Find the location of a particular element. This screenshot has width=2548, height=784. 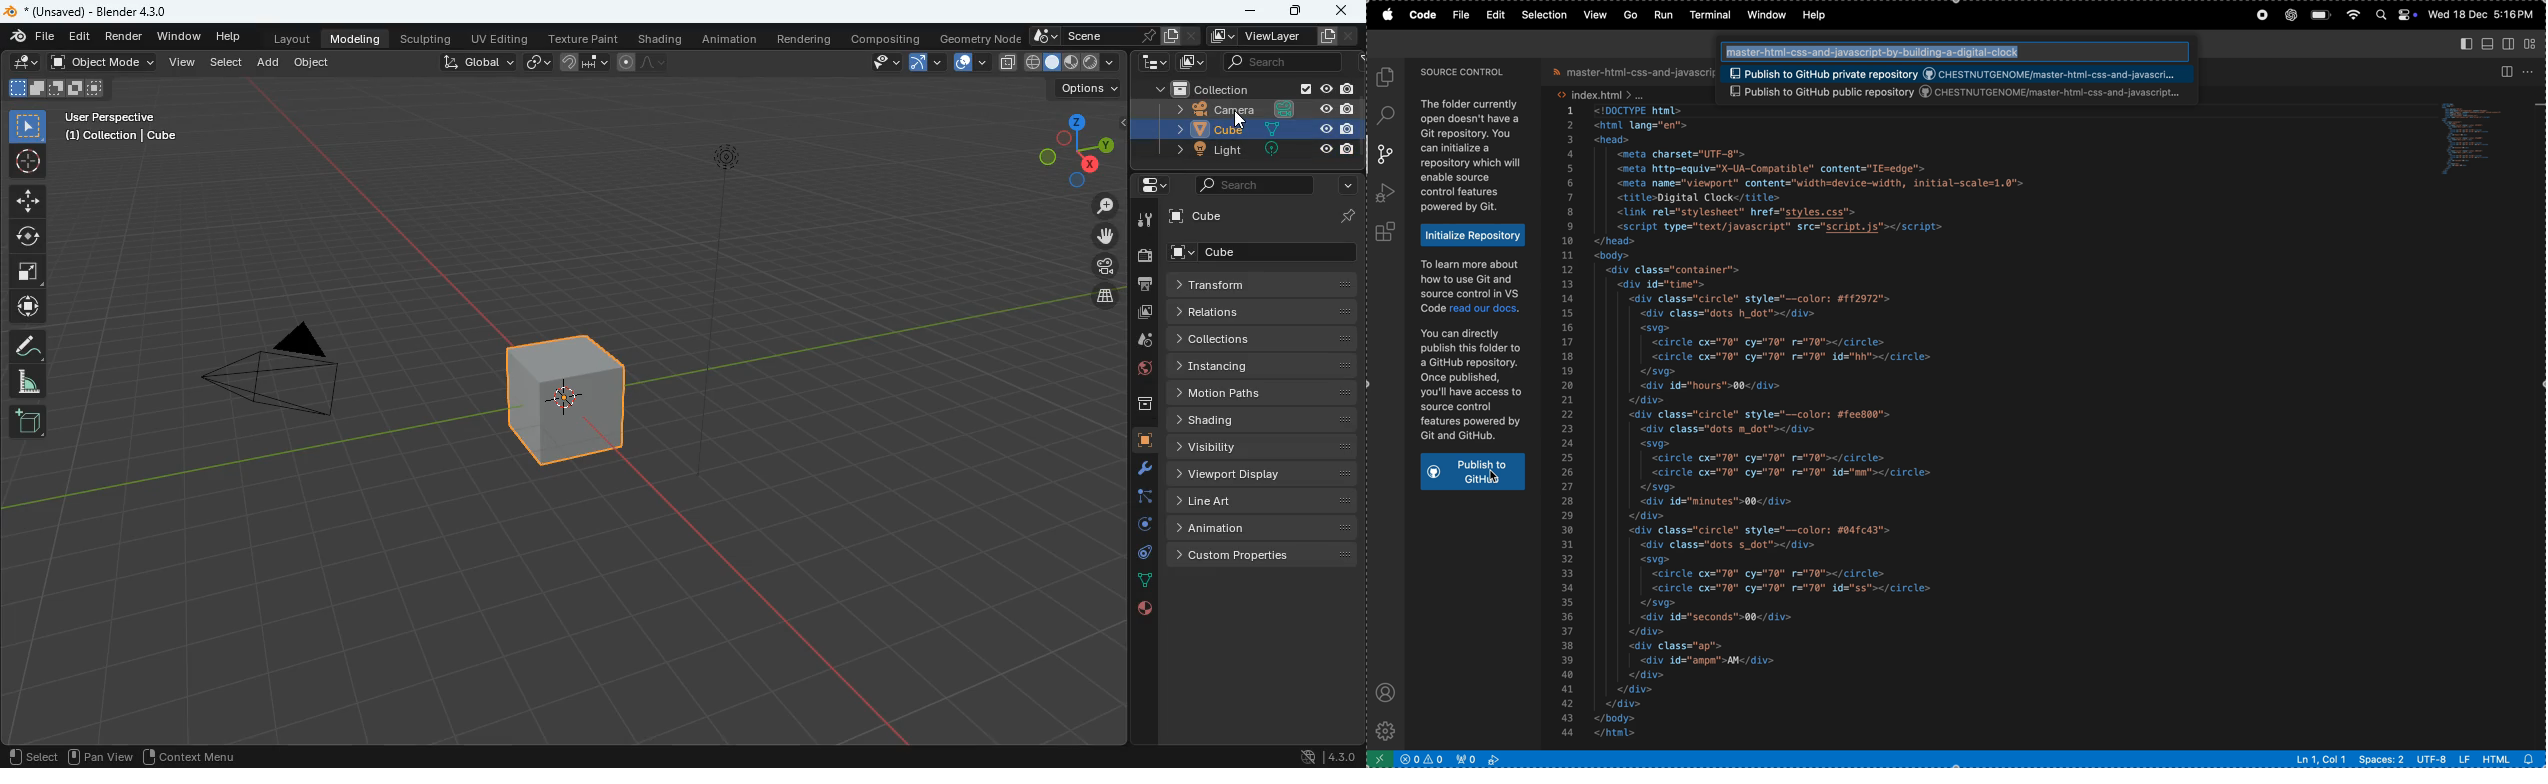

layout is located at coordinates (288, 38).